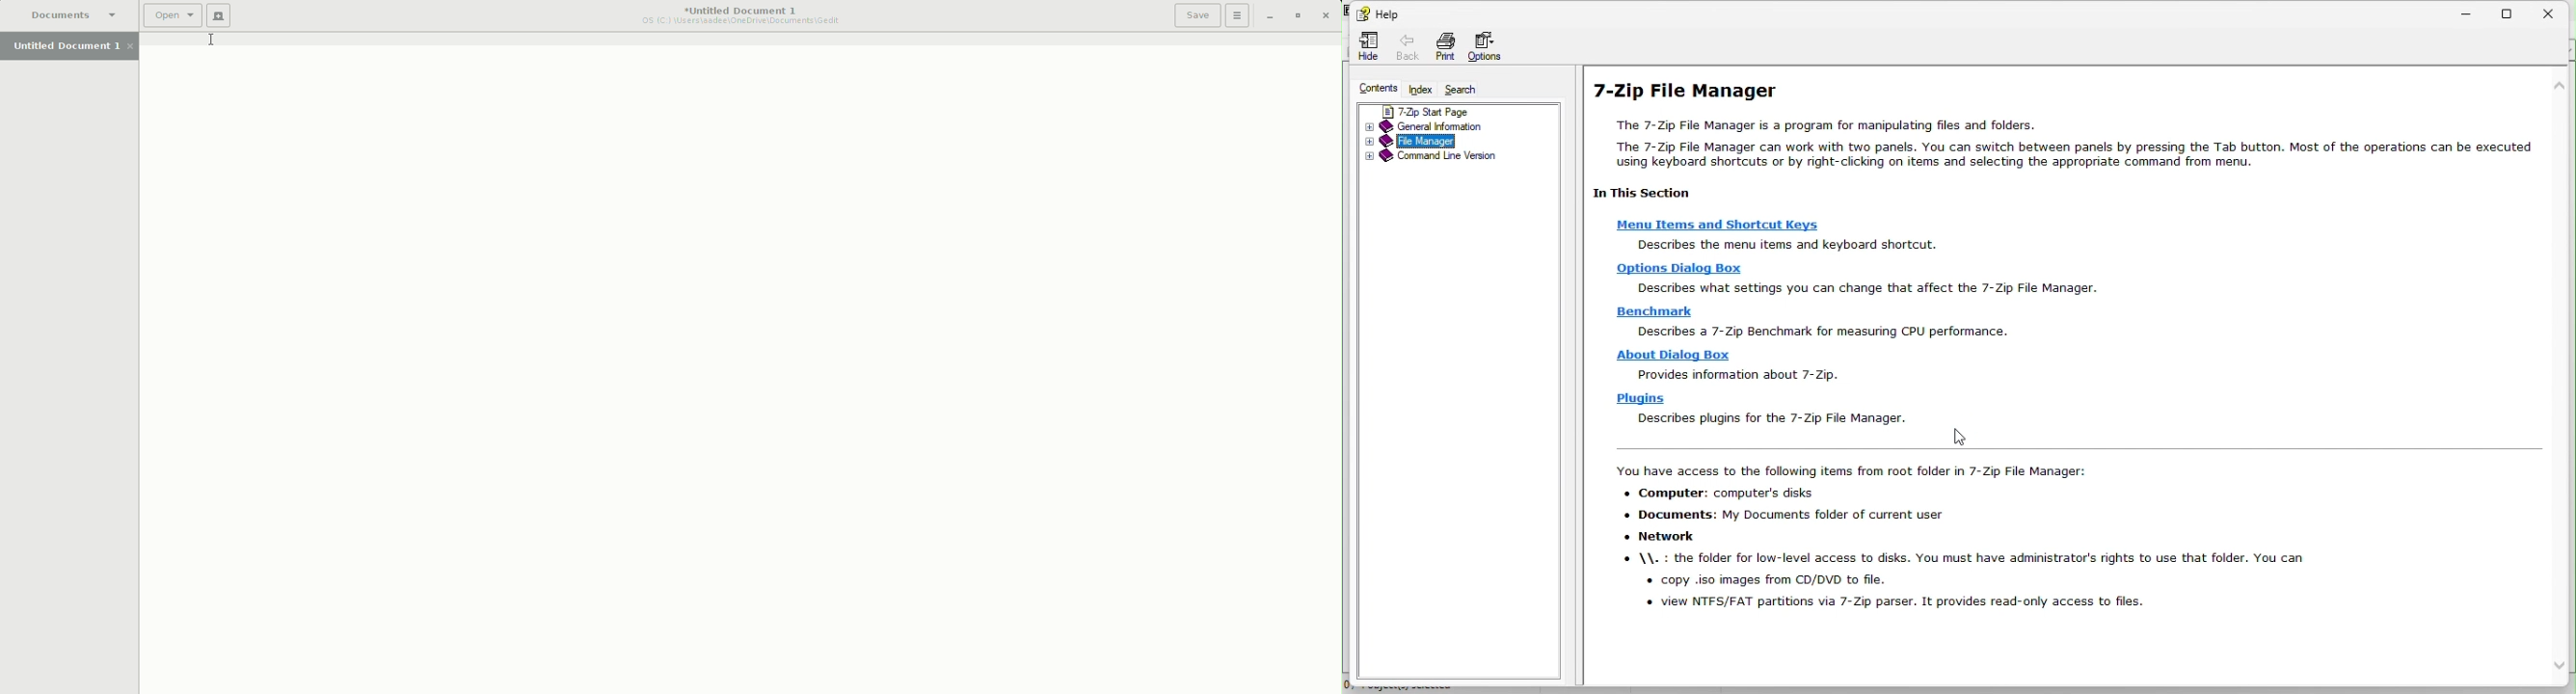  Describe the element at coordinates (1452, 140) in the screenshot. I see `File manager` at that location.